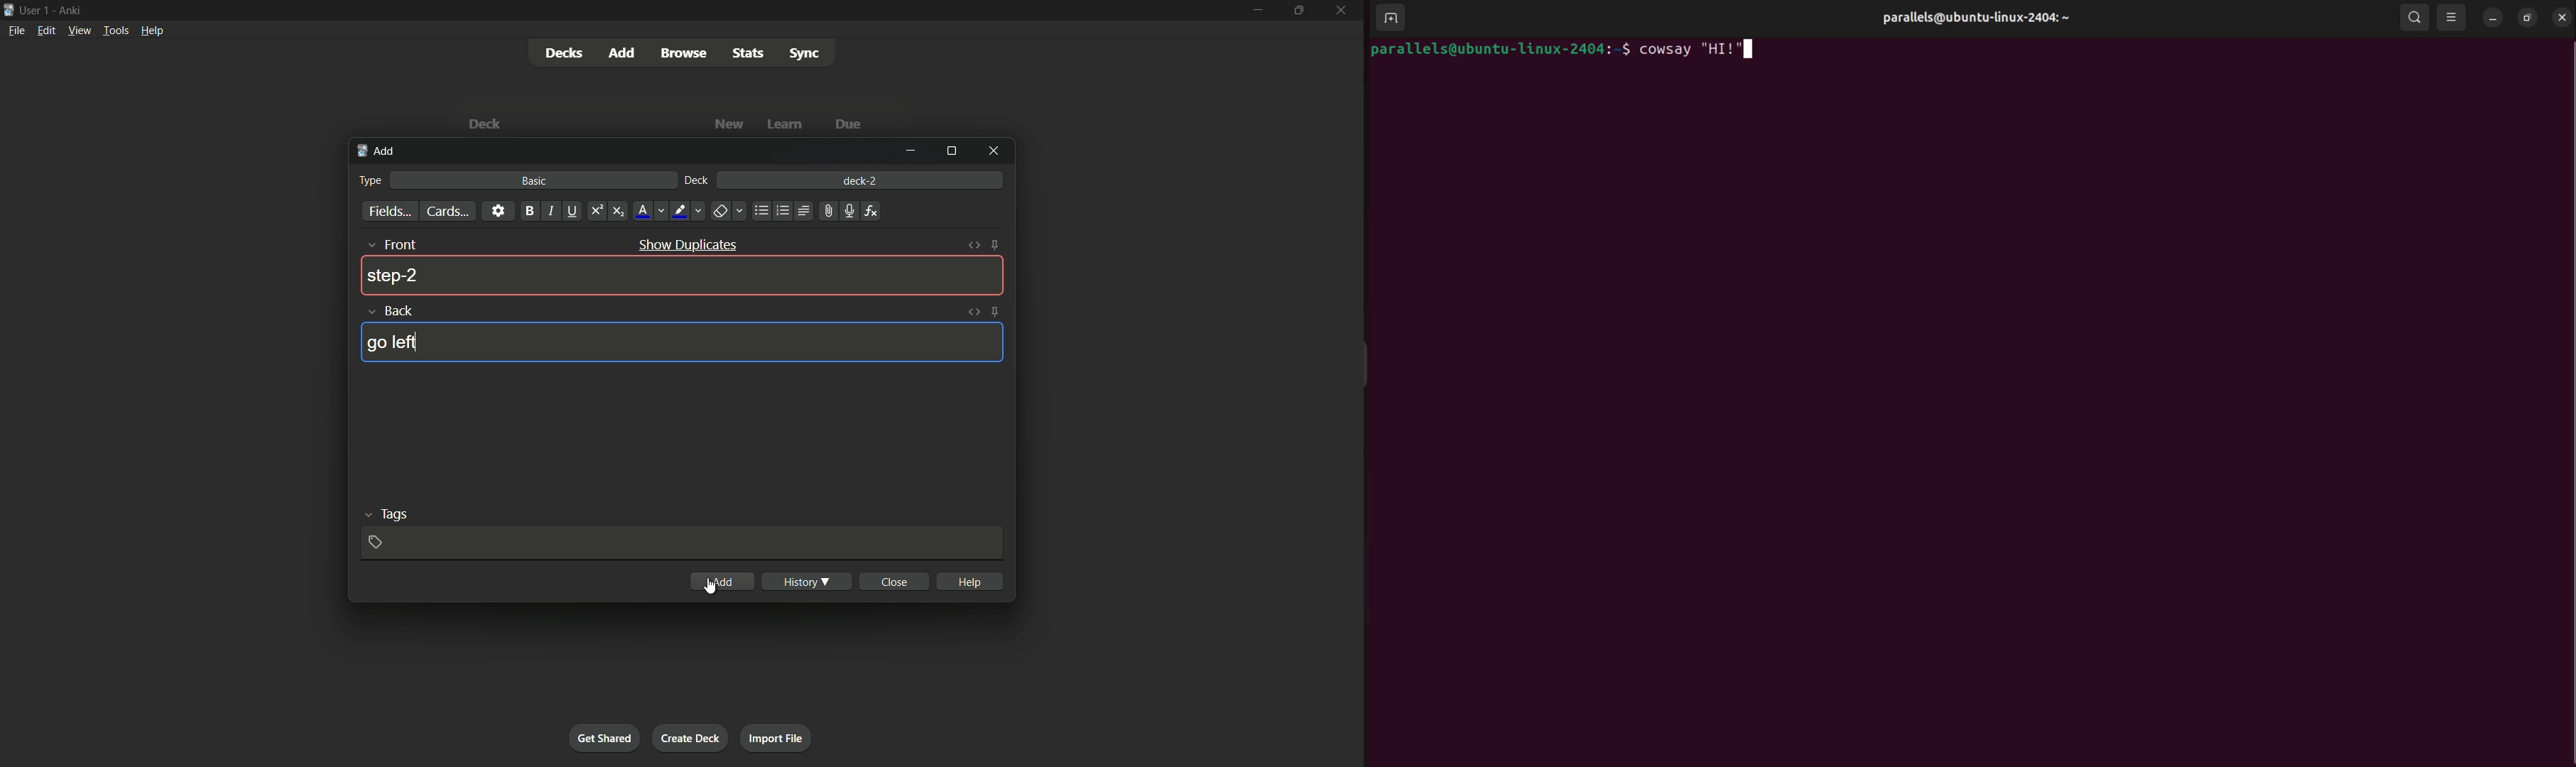  What do you see at coordinates (777, 739) in the screenshot?
I see `import file` at bounding box center [777, 739].